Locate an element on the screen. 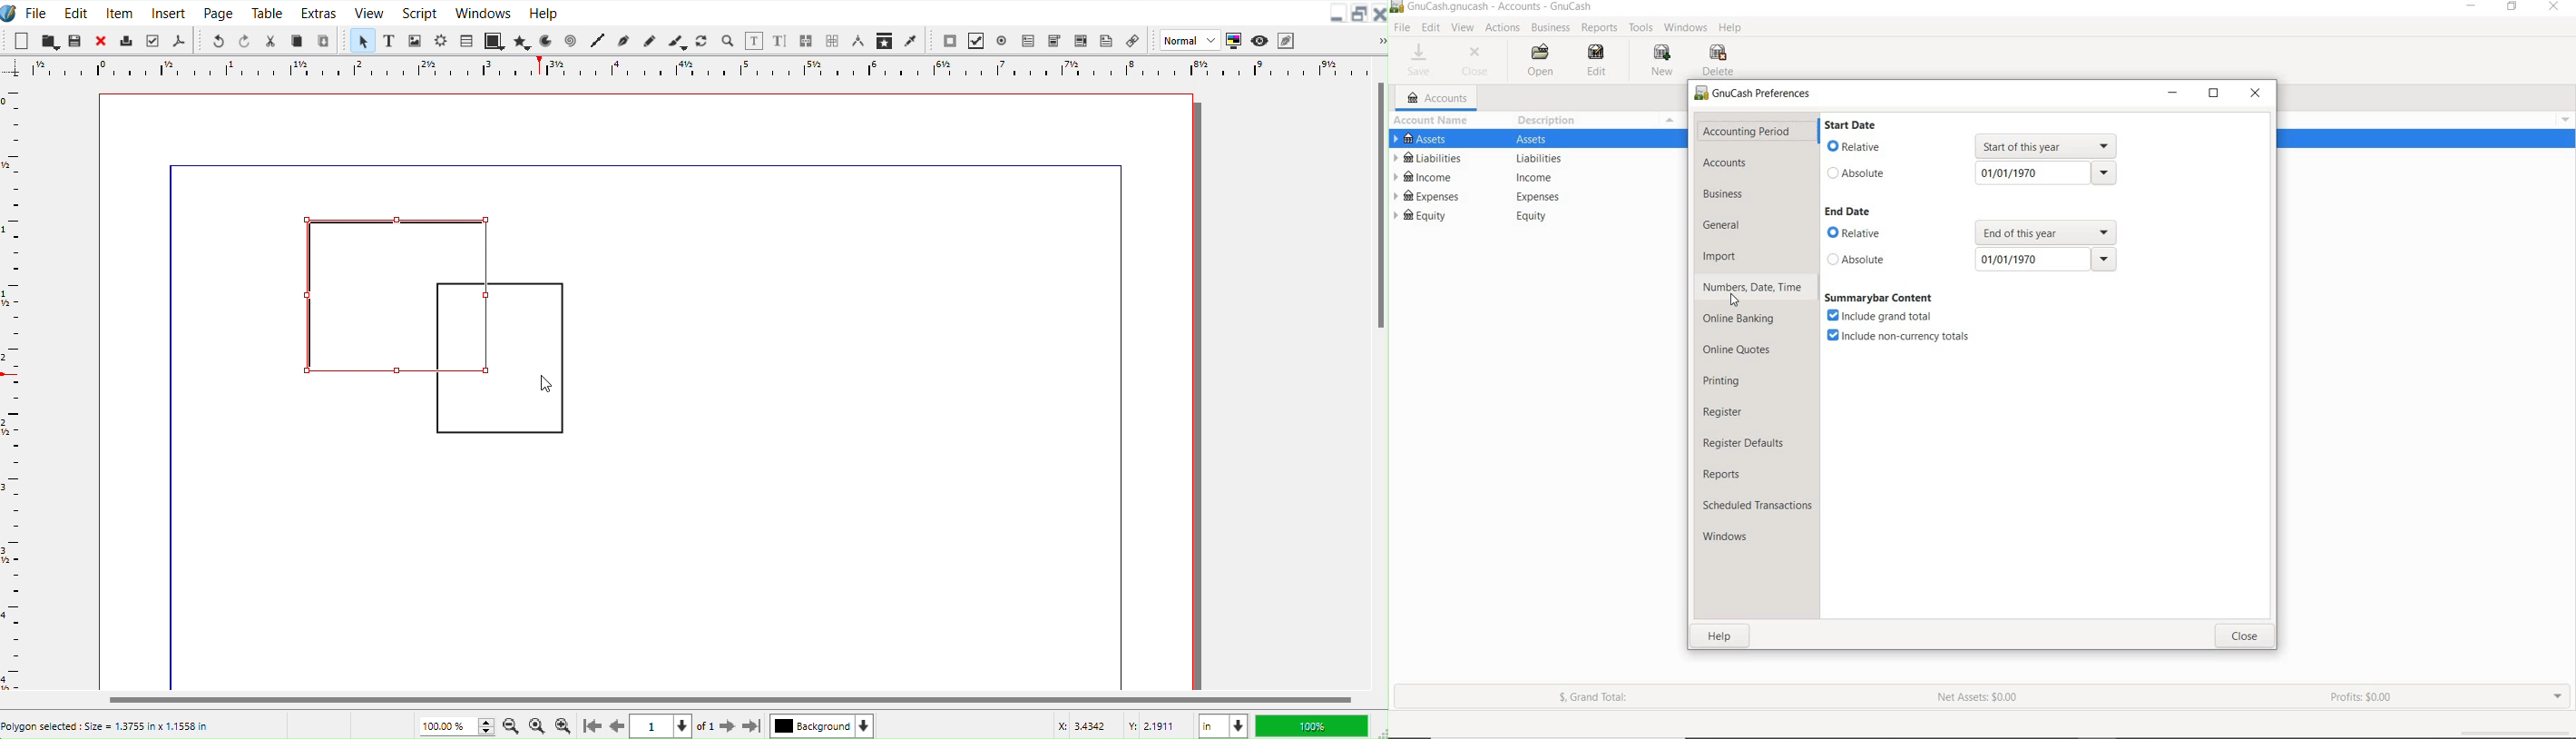 This screenshot has width=2576, height=756. start of this year is located at coordinates (2048, 146).